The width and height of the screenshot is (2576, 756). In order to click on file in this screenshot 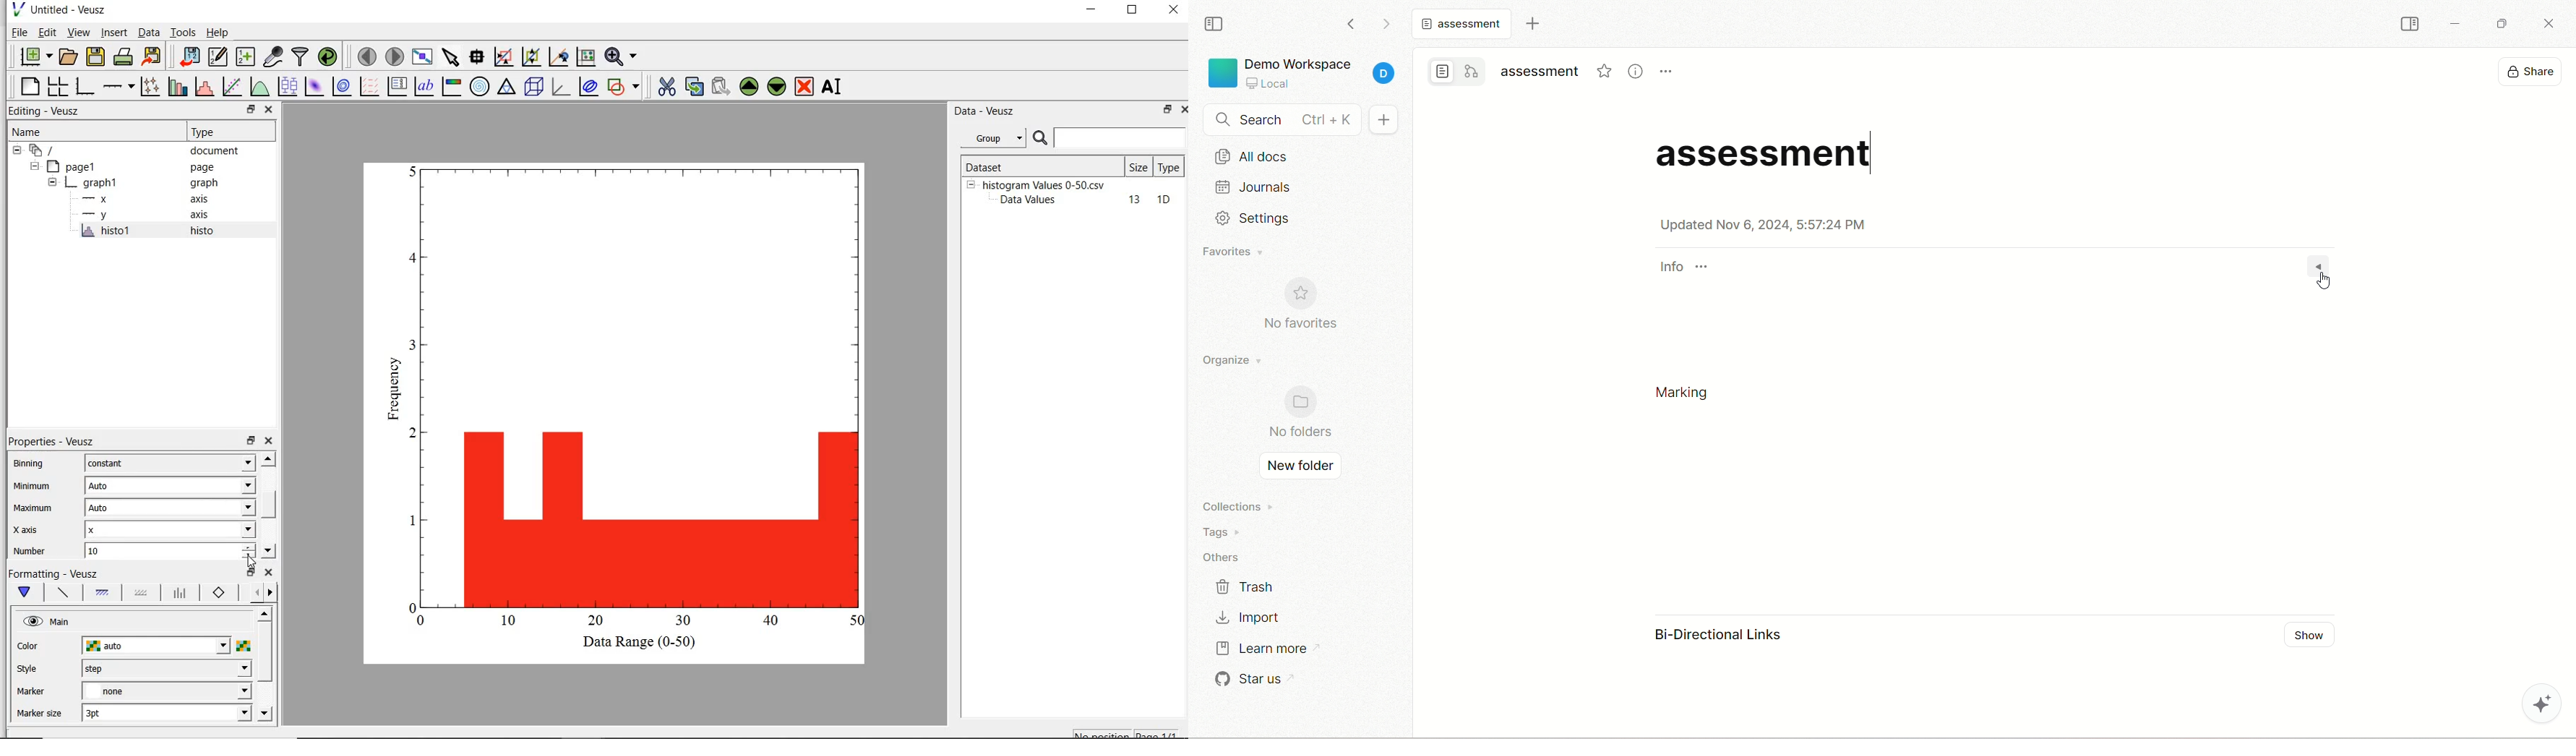, I will do `click(18, 32)`.